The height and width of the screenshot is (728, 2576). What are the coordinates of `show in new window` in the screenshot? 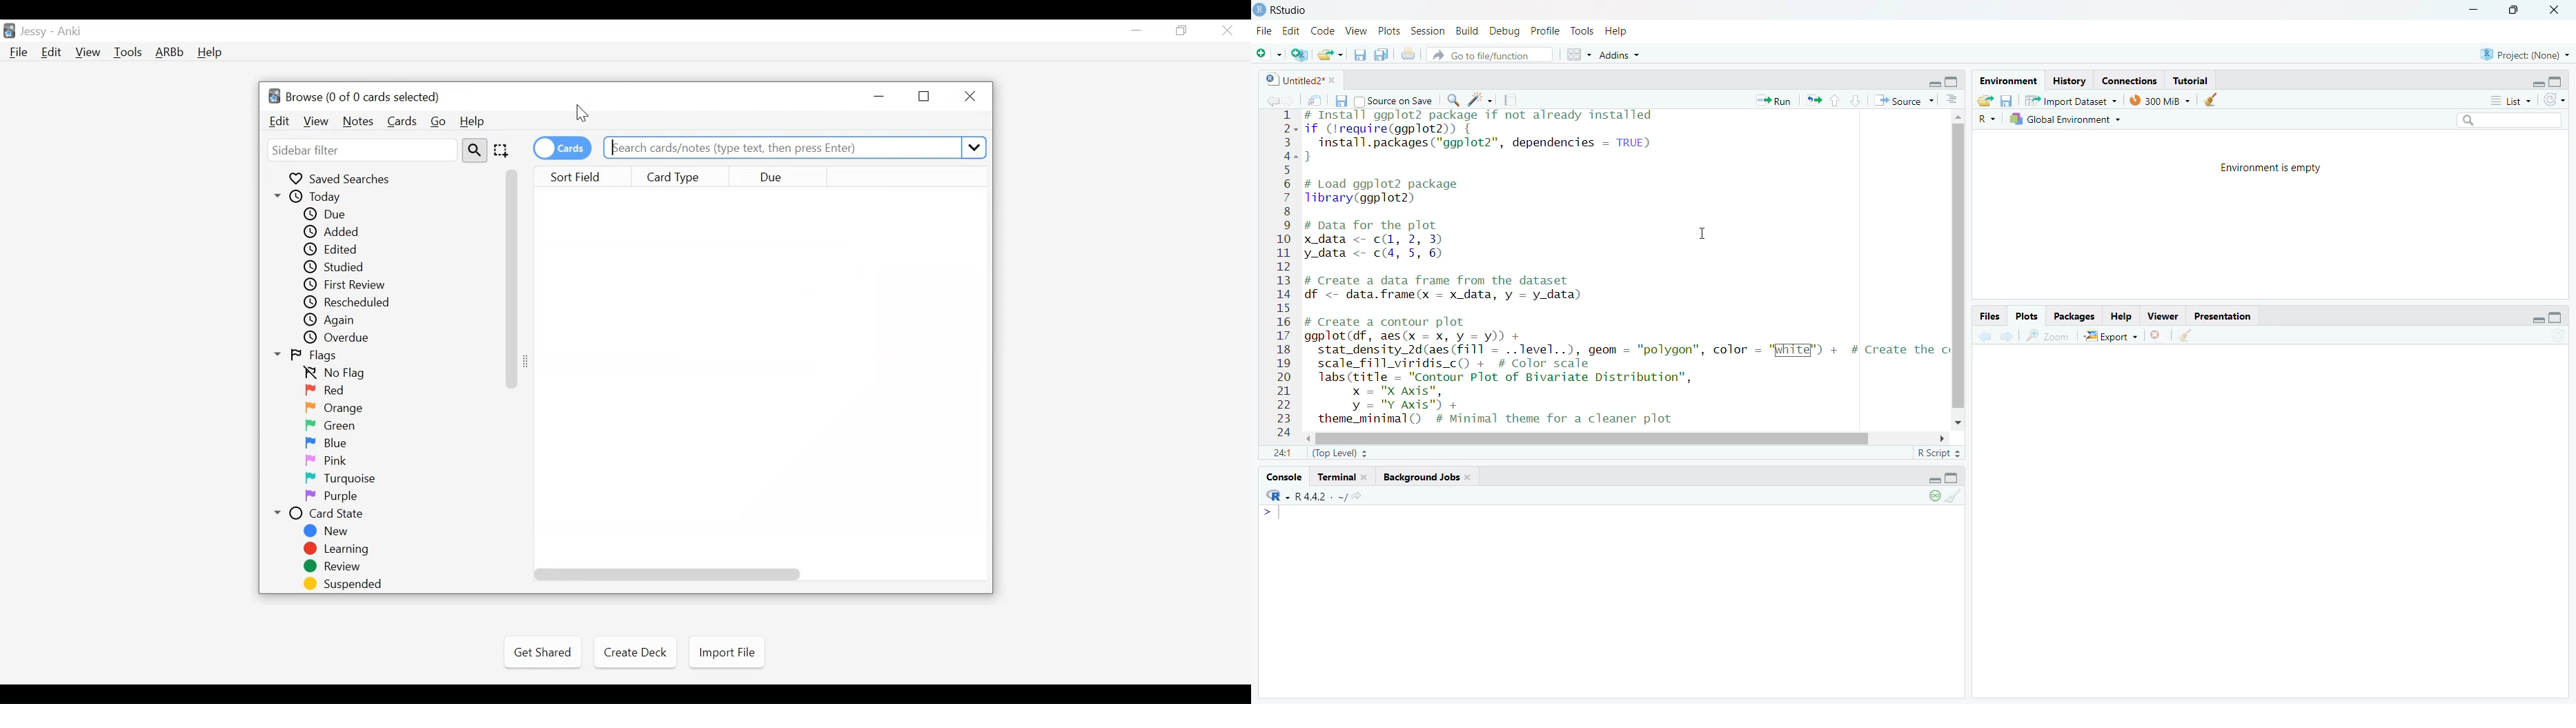 It's located at (1315, 101).